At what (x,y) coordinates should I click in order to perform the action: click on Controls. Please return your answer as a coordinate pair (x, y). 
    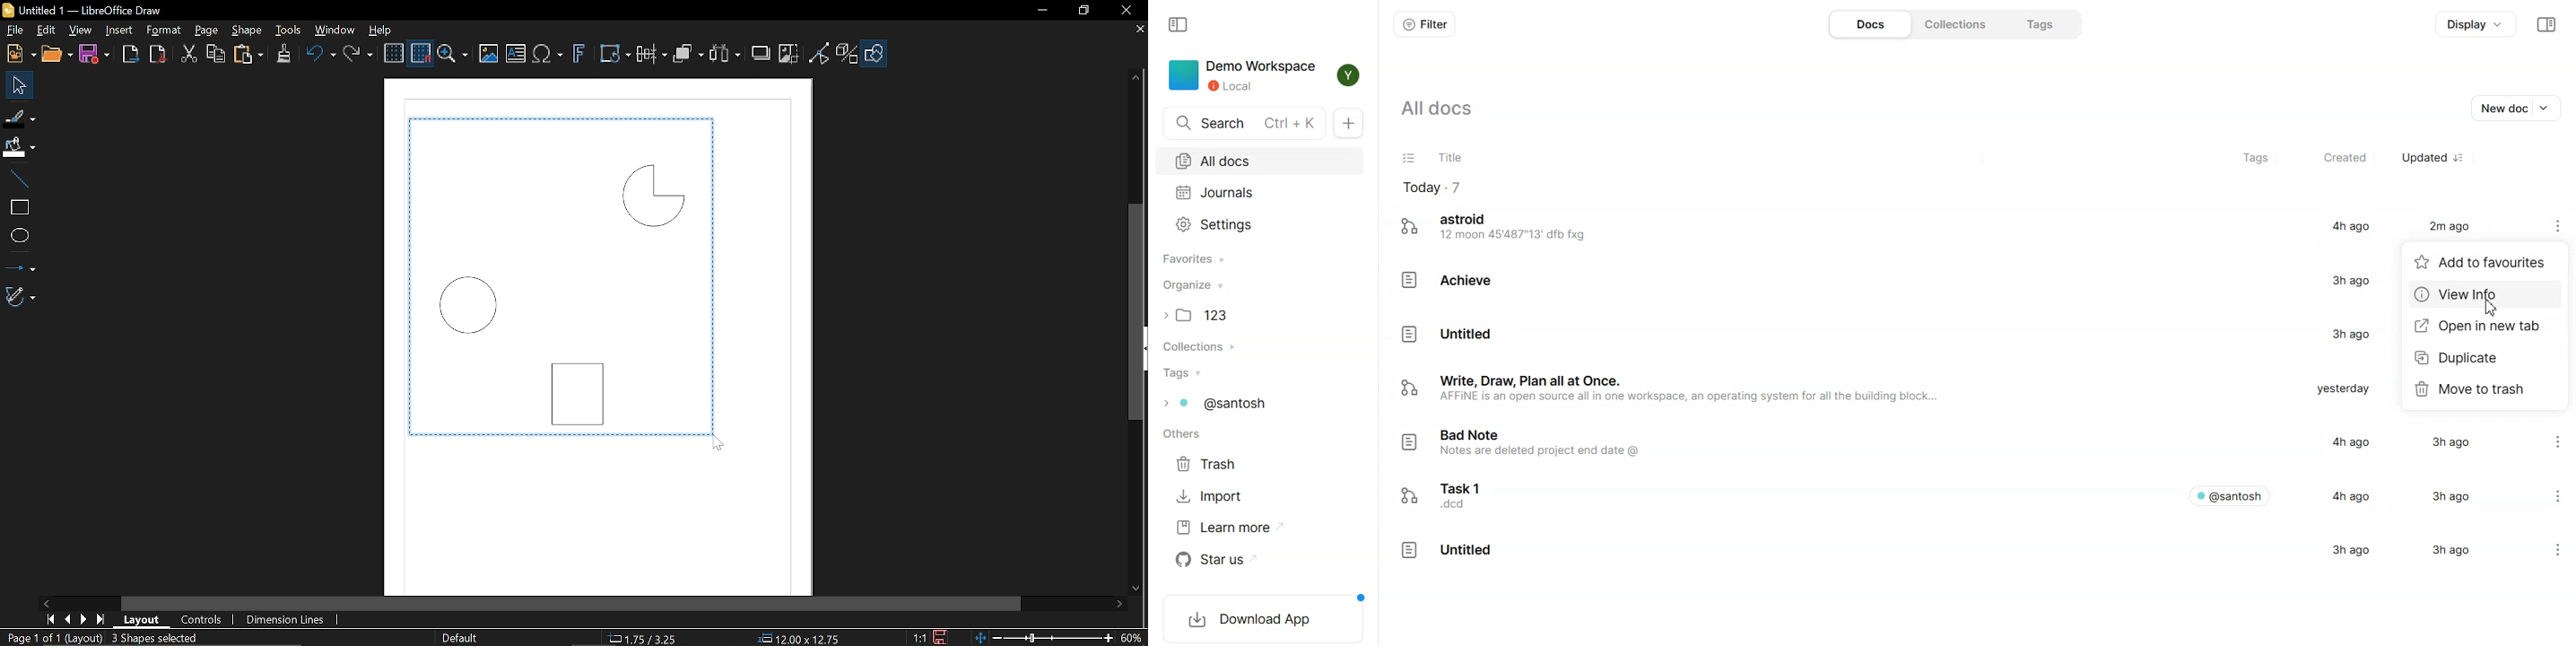
    Looking at the image, I should click on (202, 619).